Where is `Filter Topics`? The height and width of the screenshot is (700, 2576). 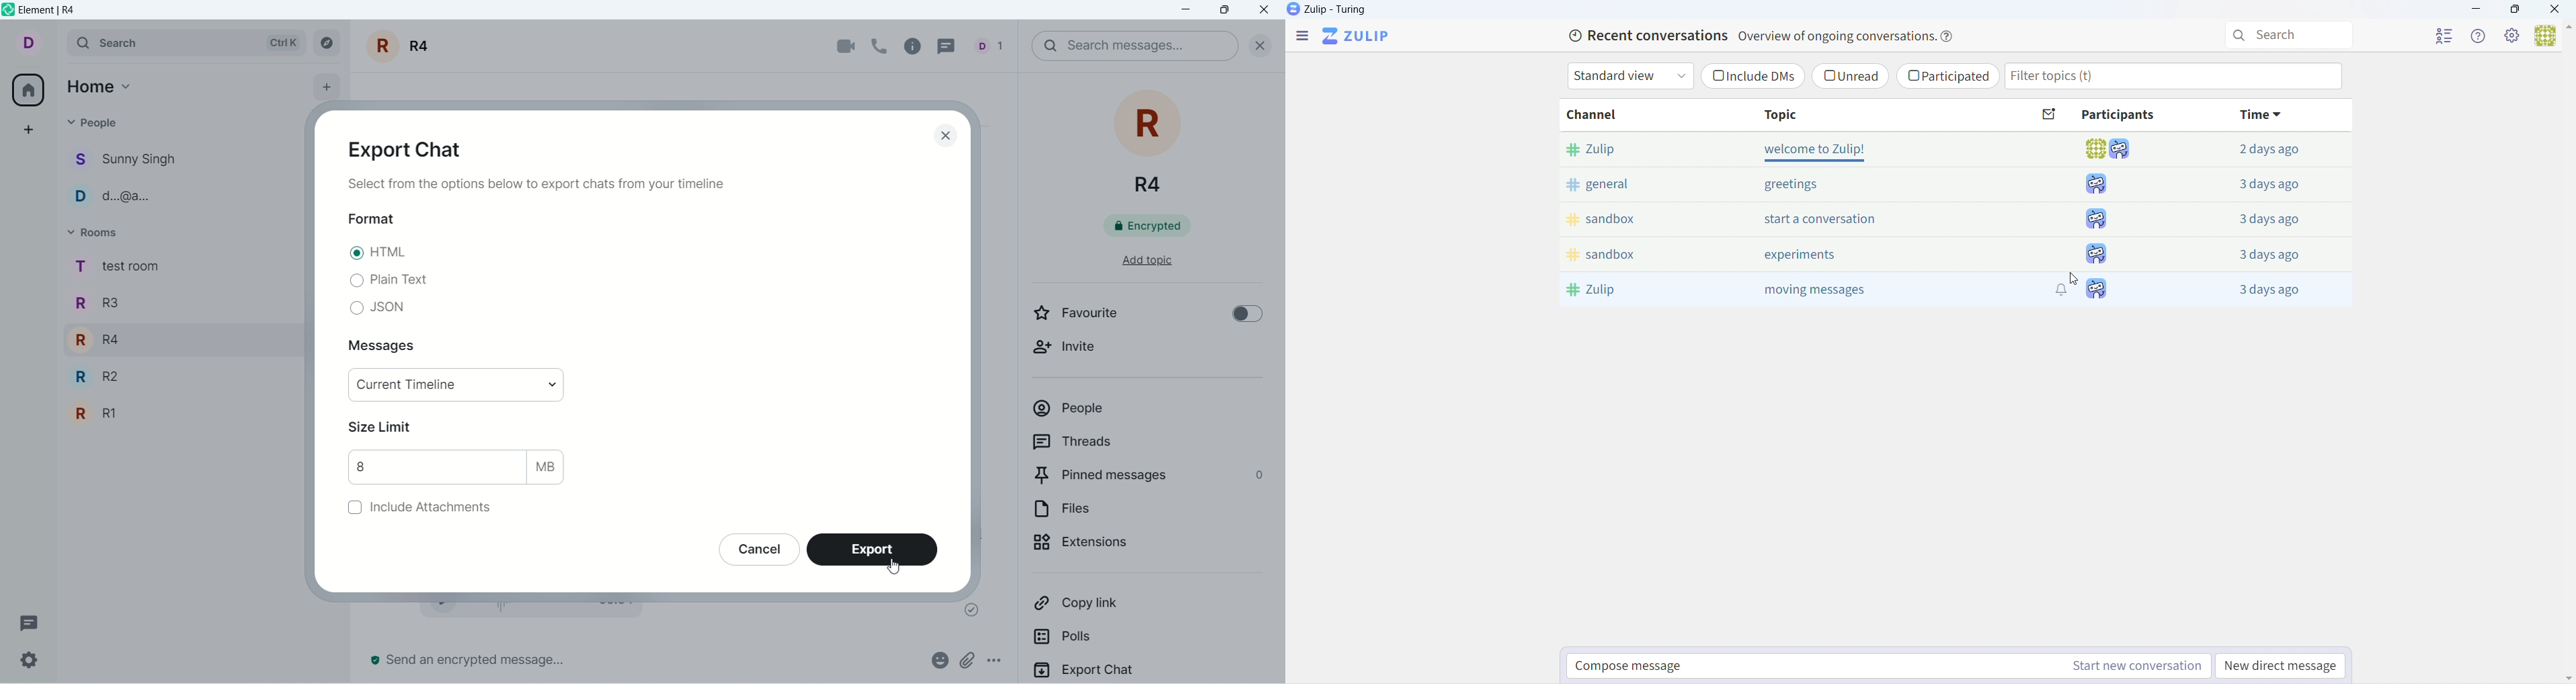
Filter Topics is located at coordinates (2177, 76).